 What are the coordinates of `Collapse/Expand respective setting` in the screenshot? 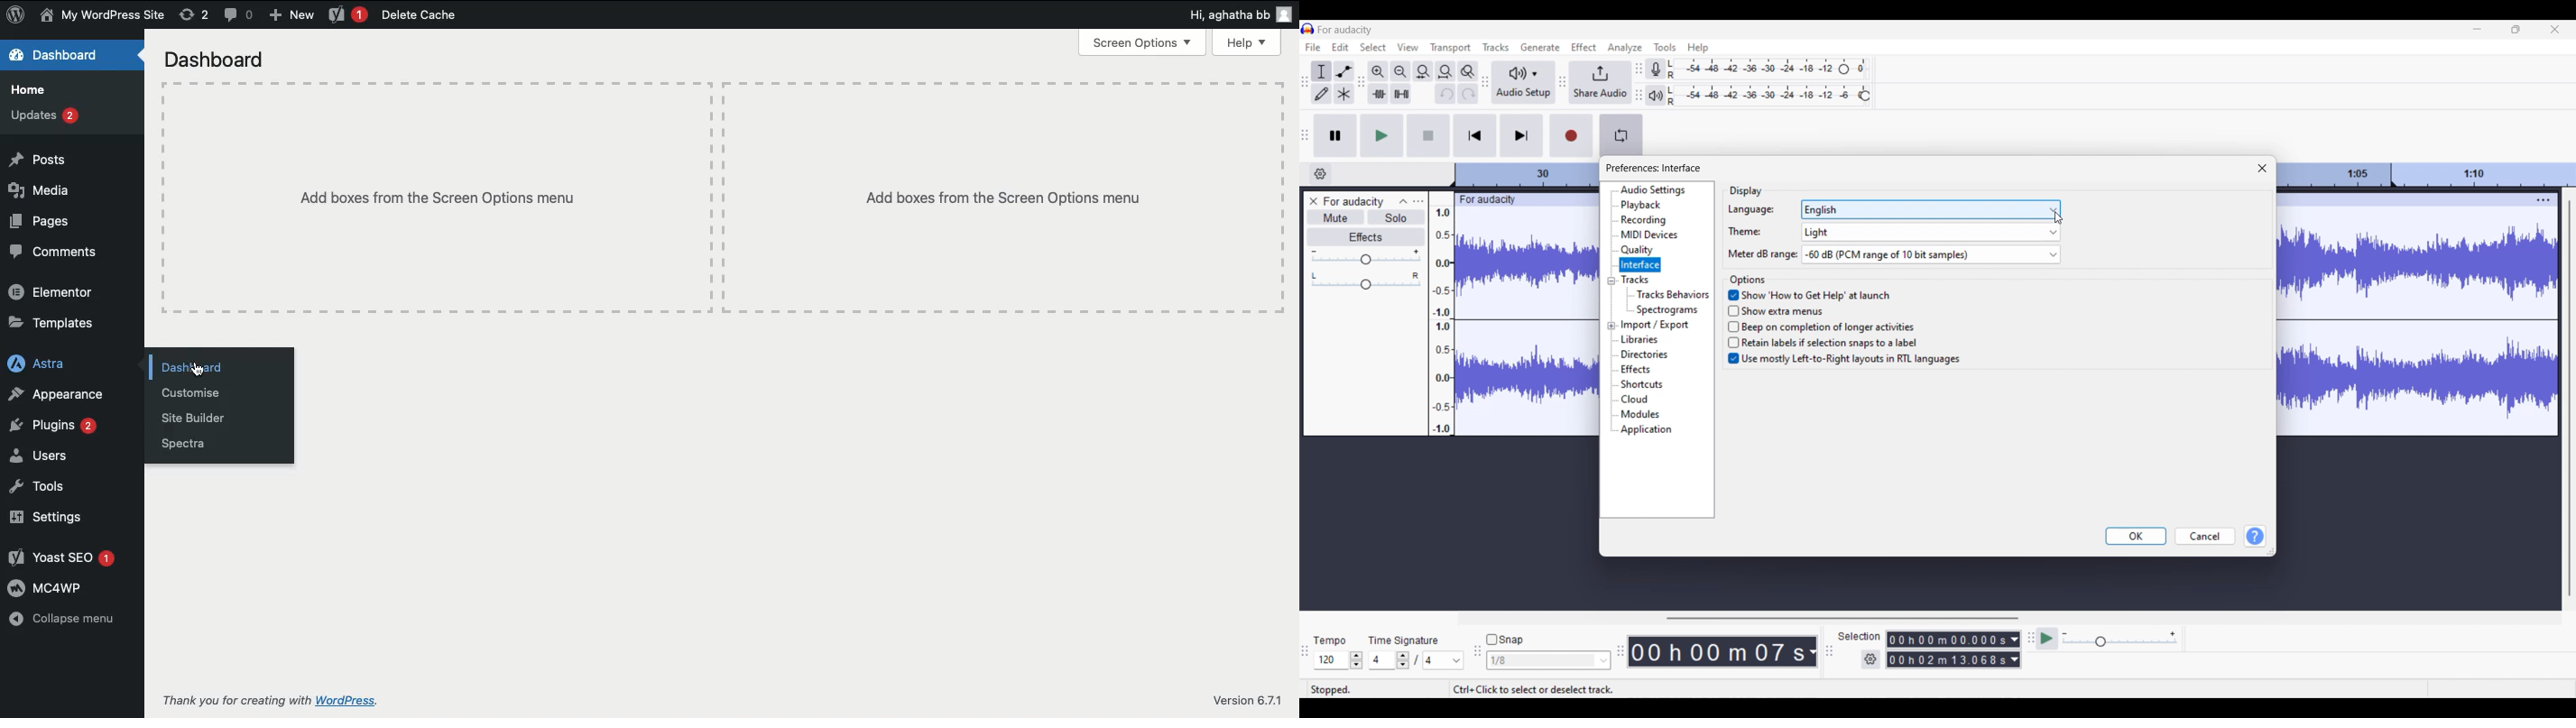 It's located at (1611, 304).